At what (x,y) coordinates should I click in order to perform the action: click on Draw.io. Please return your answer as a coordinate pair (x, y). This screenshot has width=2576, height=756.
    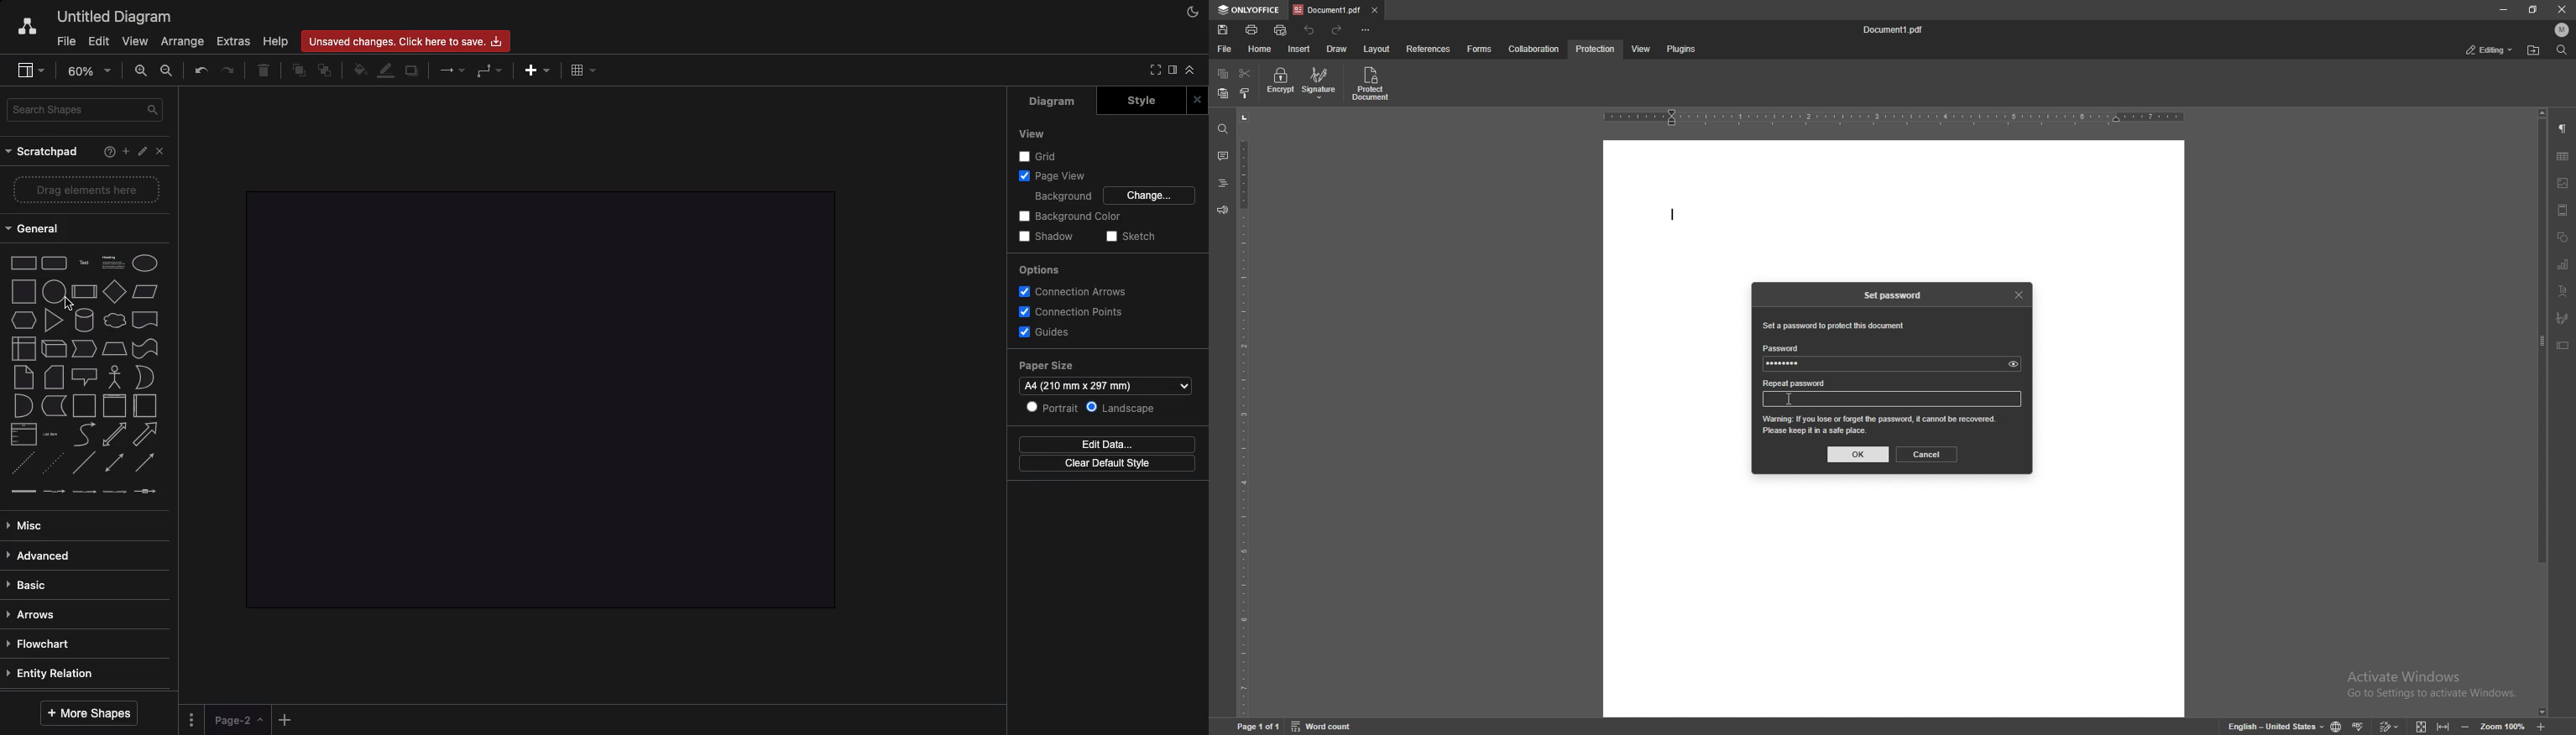
    Looking at the image, I should click on (21, 28).